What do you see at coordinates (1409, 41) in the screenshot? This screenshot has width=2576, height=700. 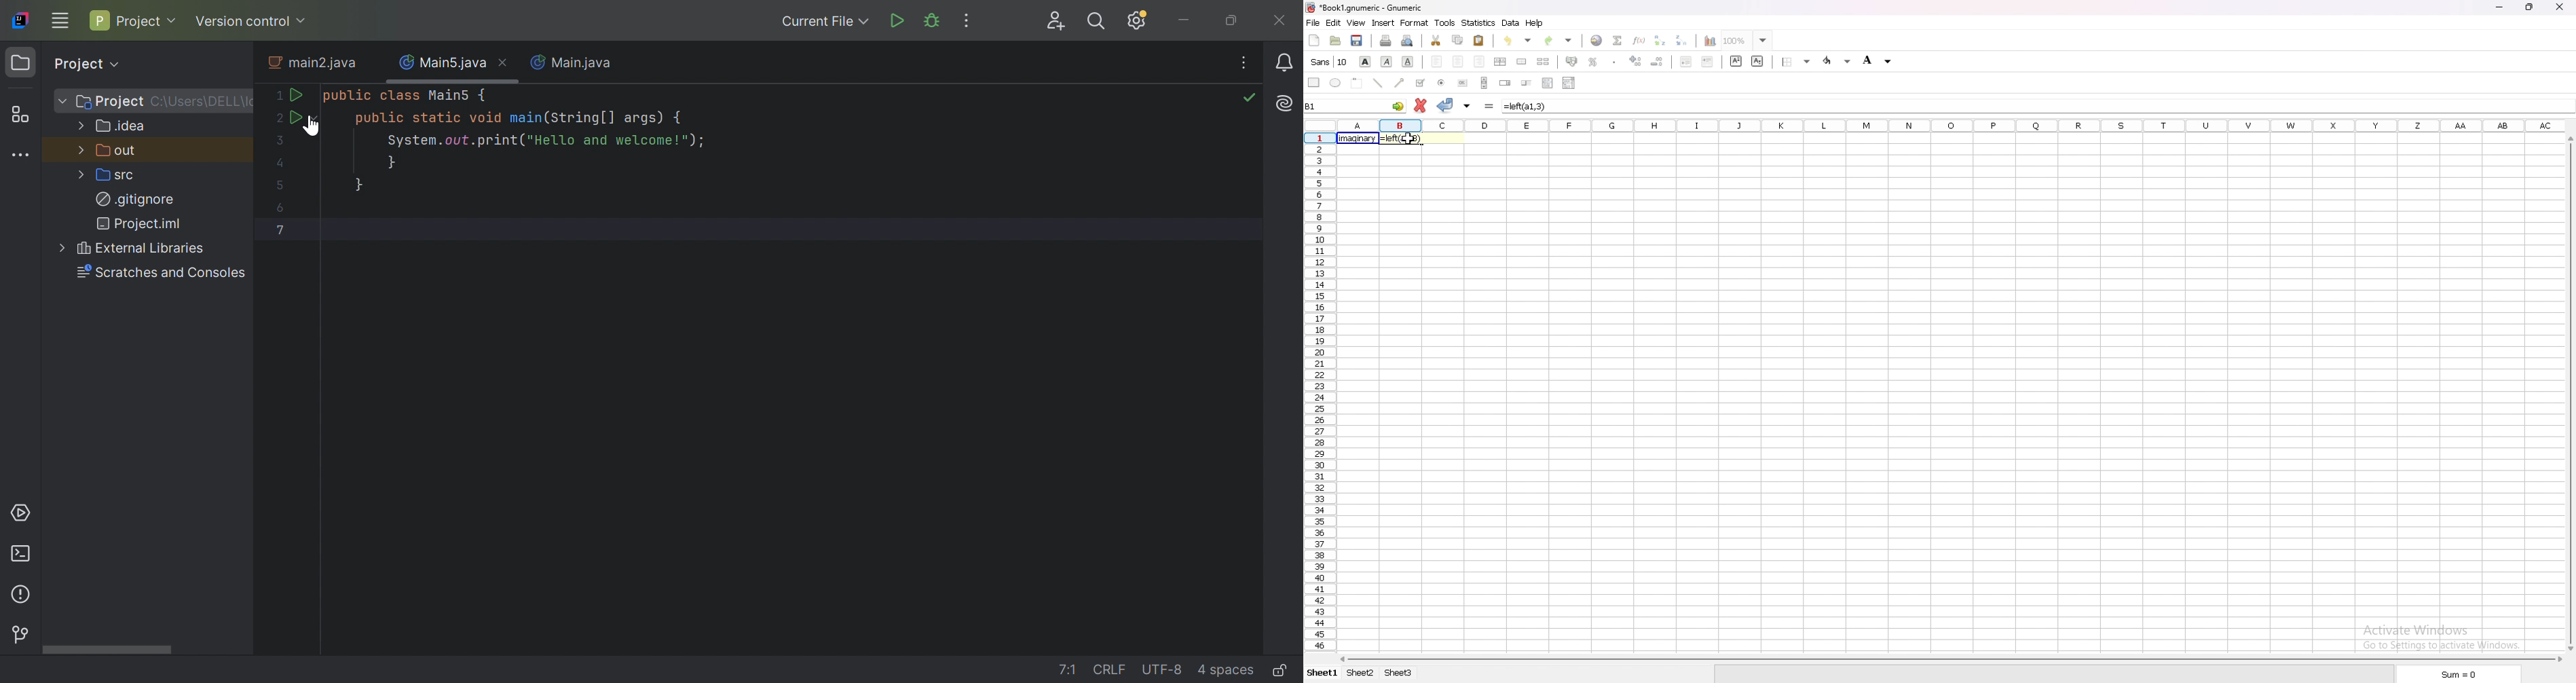 I see `print preview` at bounding box center [1409, 41].